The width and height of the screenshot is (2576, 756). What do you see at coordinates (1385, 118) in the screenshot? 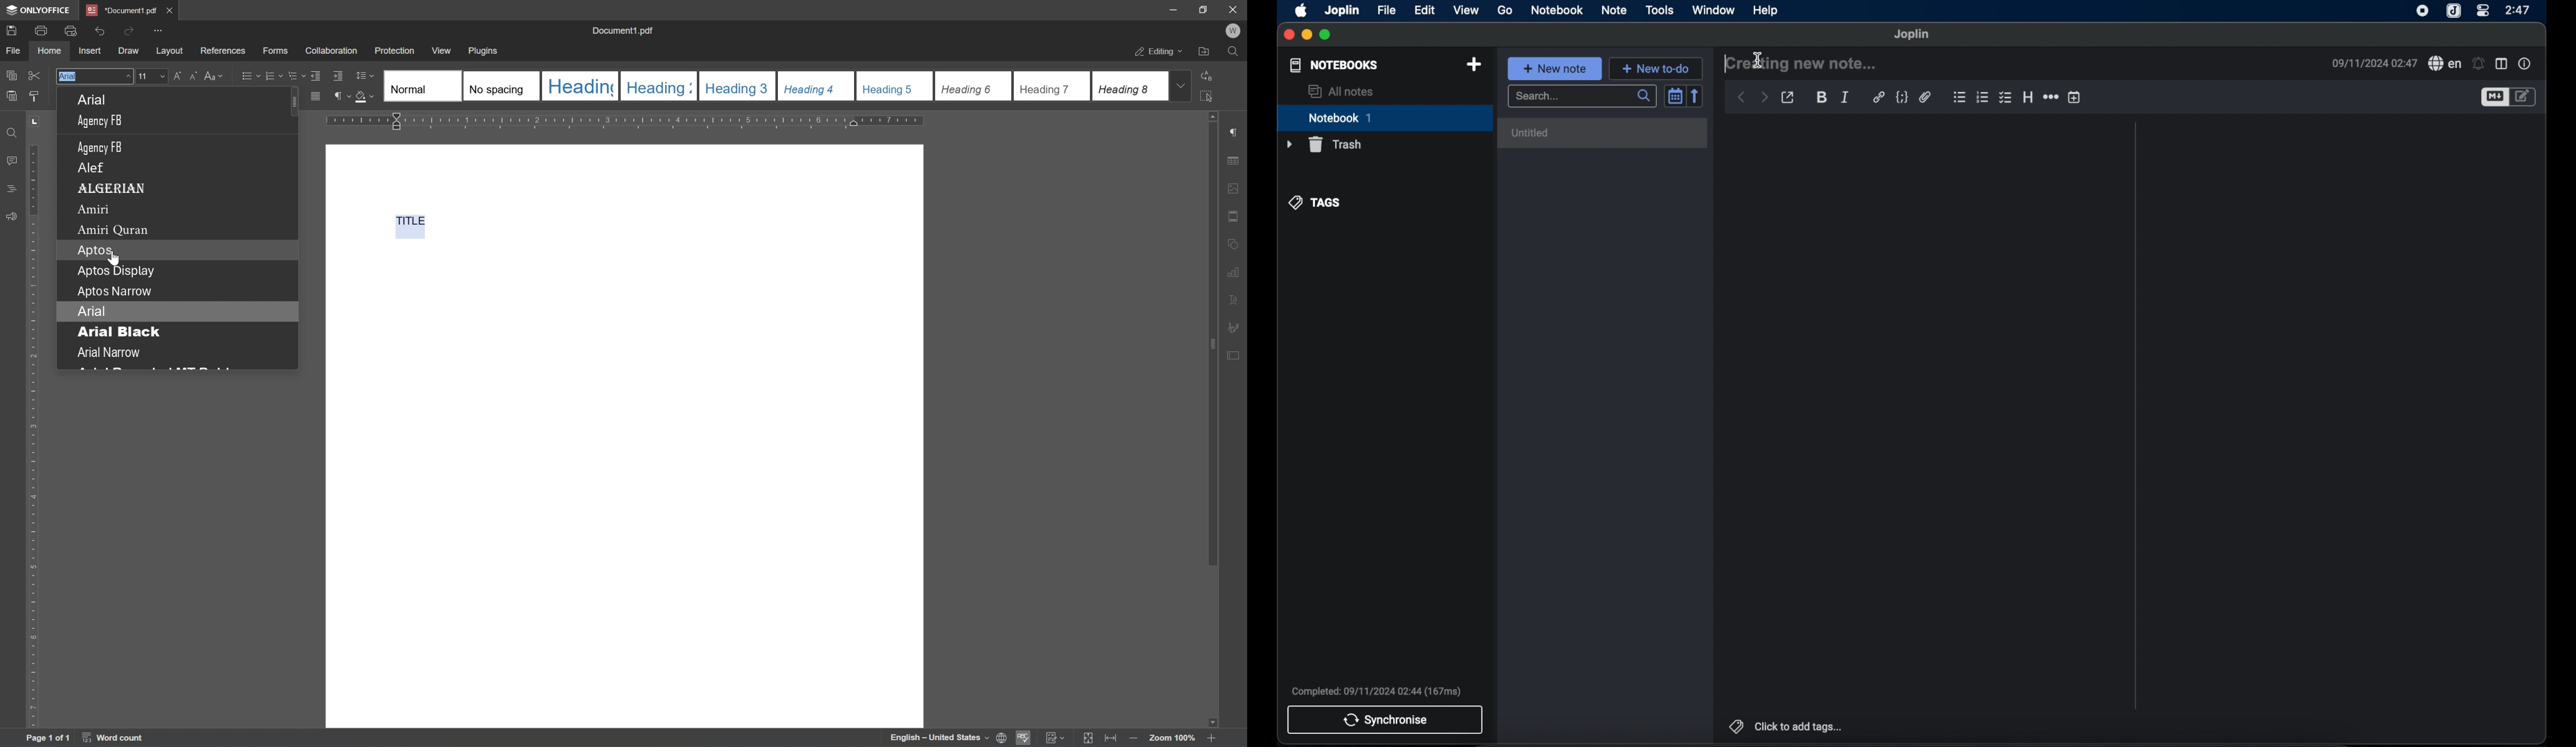
I see `notebook` at bounding box center [1385, 118].